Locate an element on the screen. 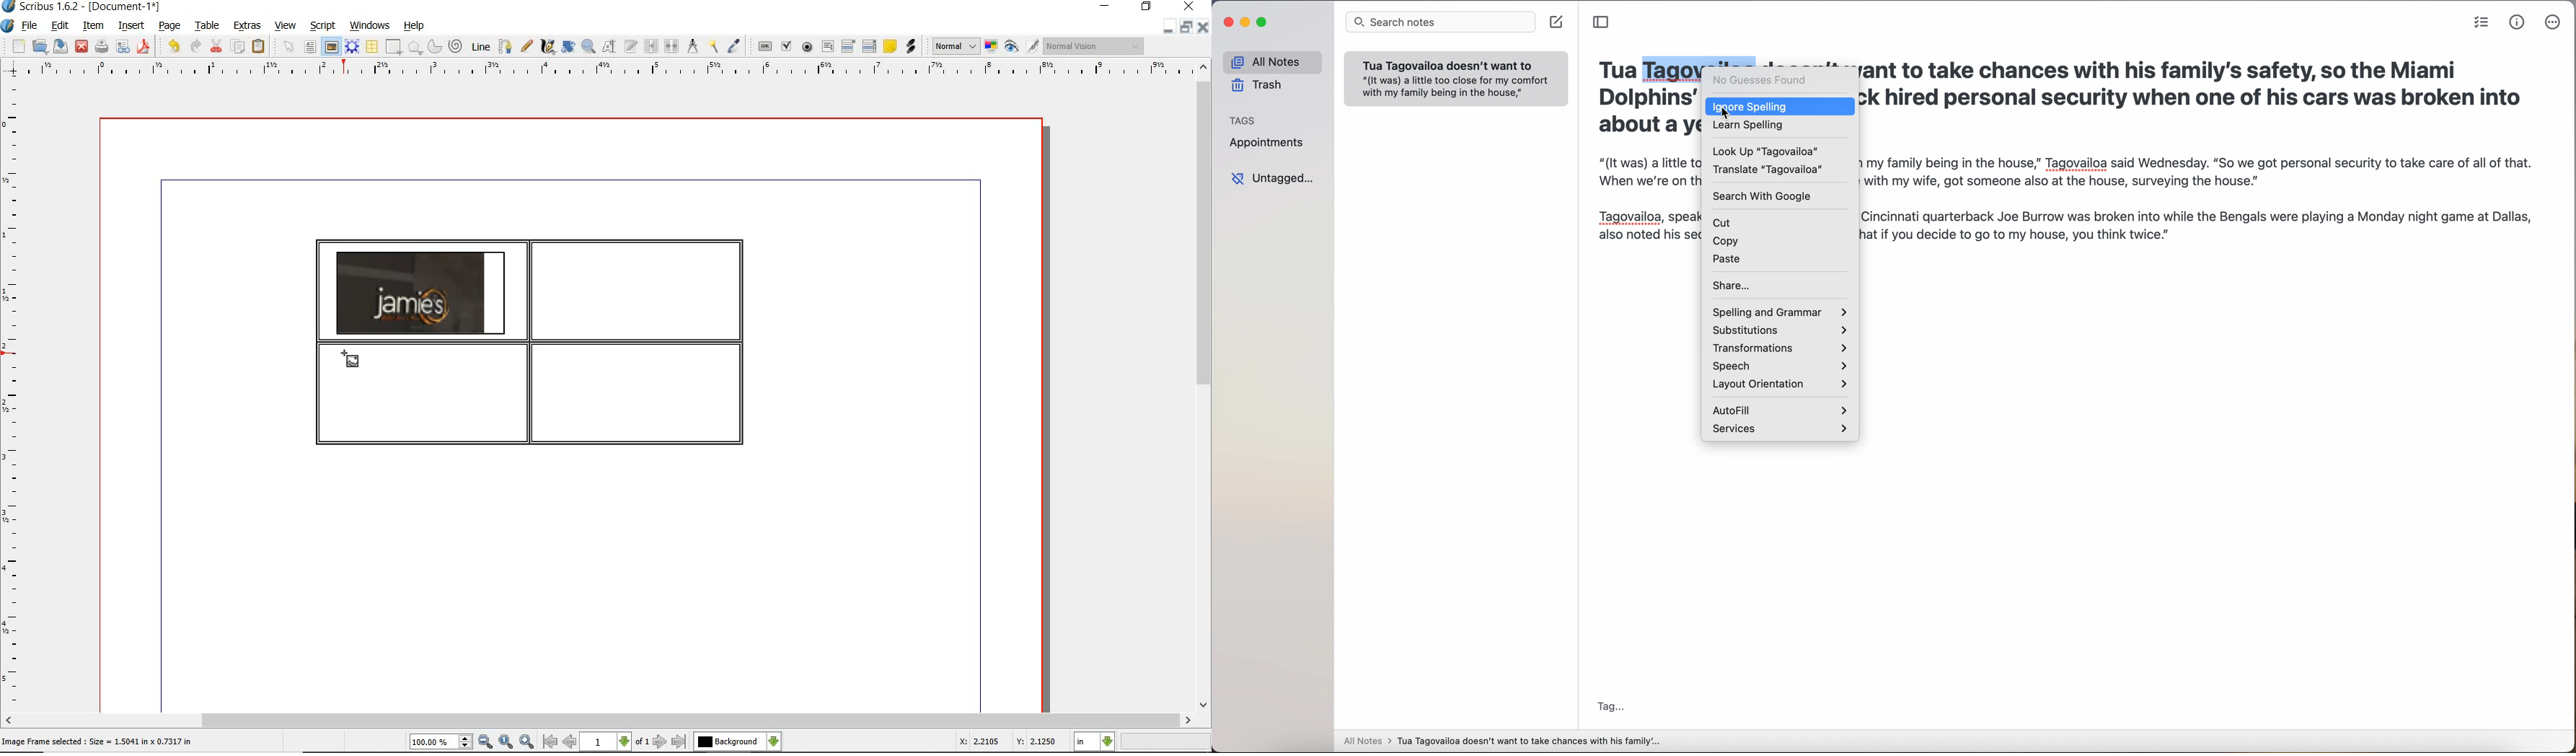  insert is located at coordinates (130, 27).